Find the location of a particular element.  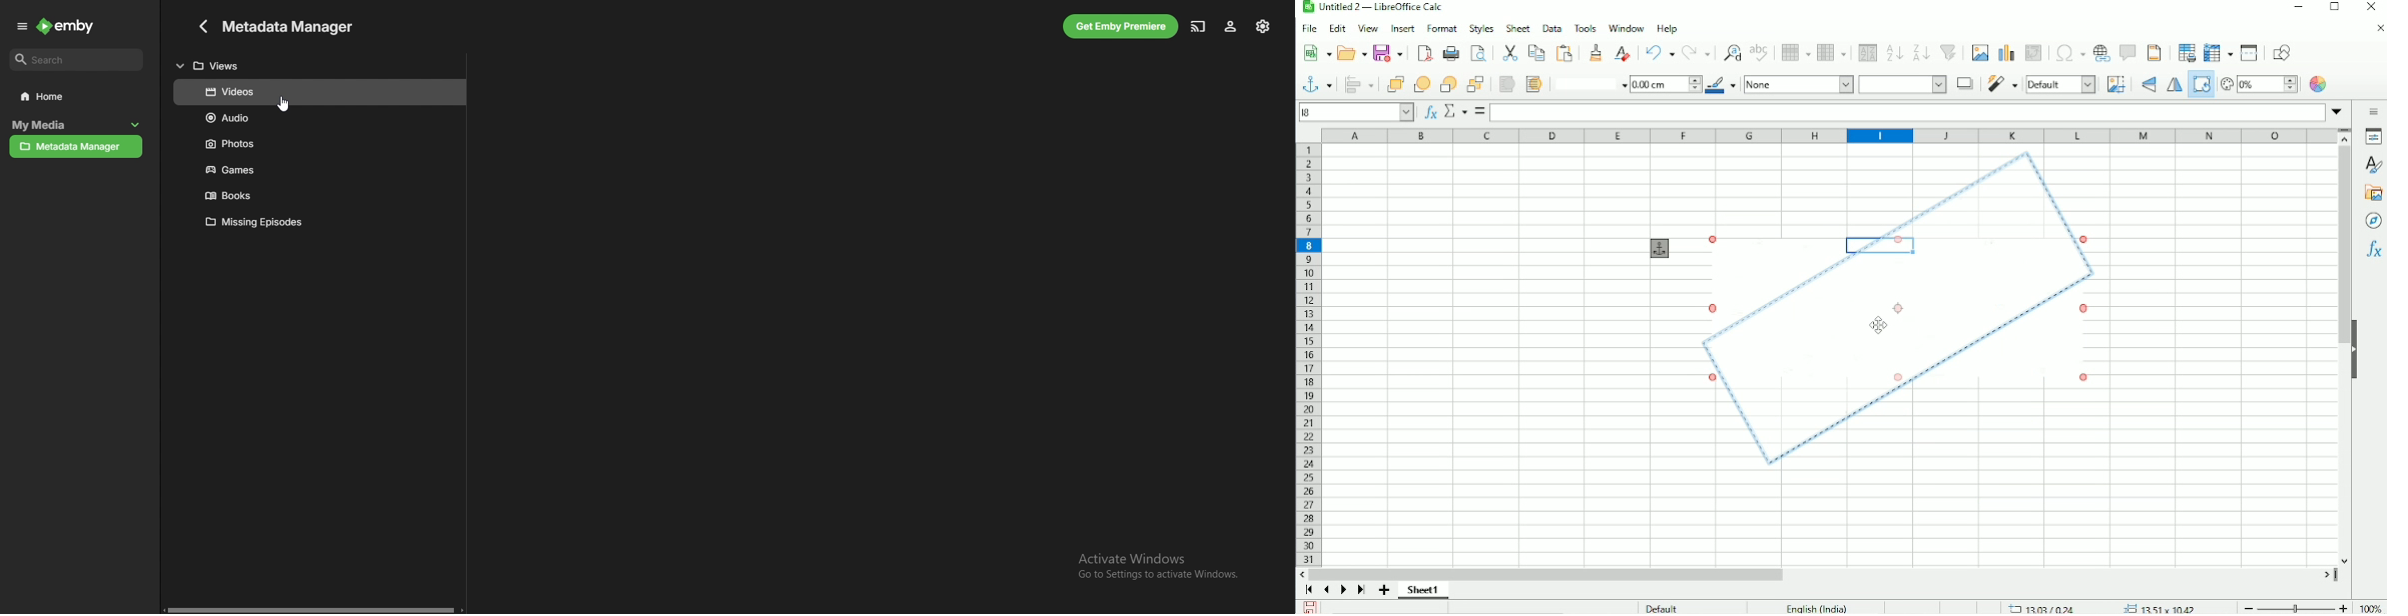

Format is located at coordinates (1441, 28).